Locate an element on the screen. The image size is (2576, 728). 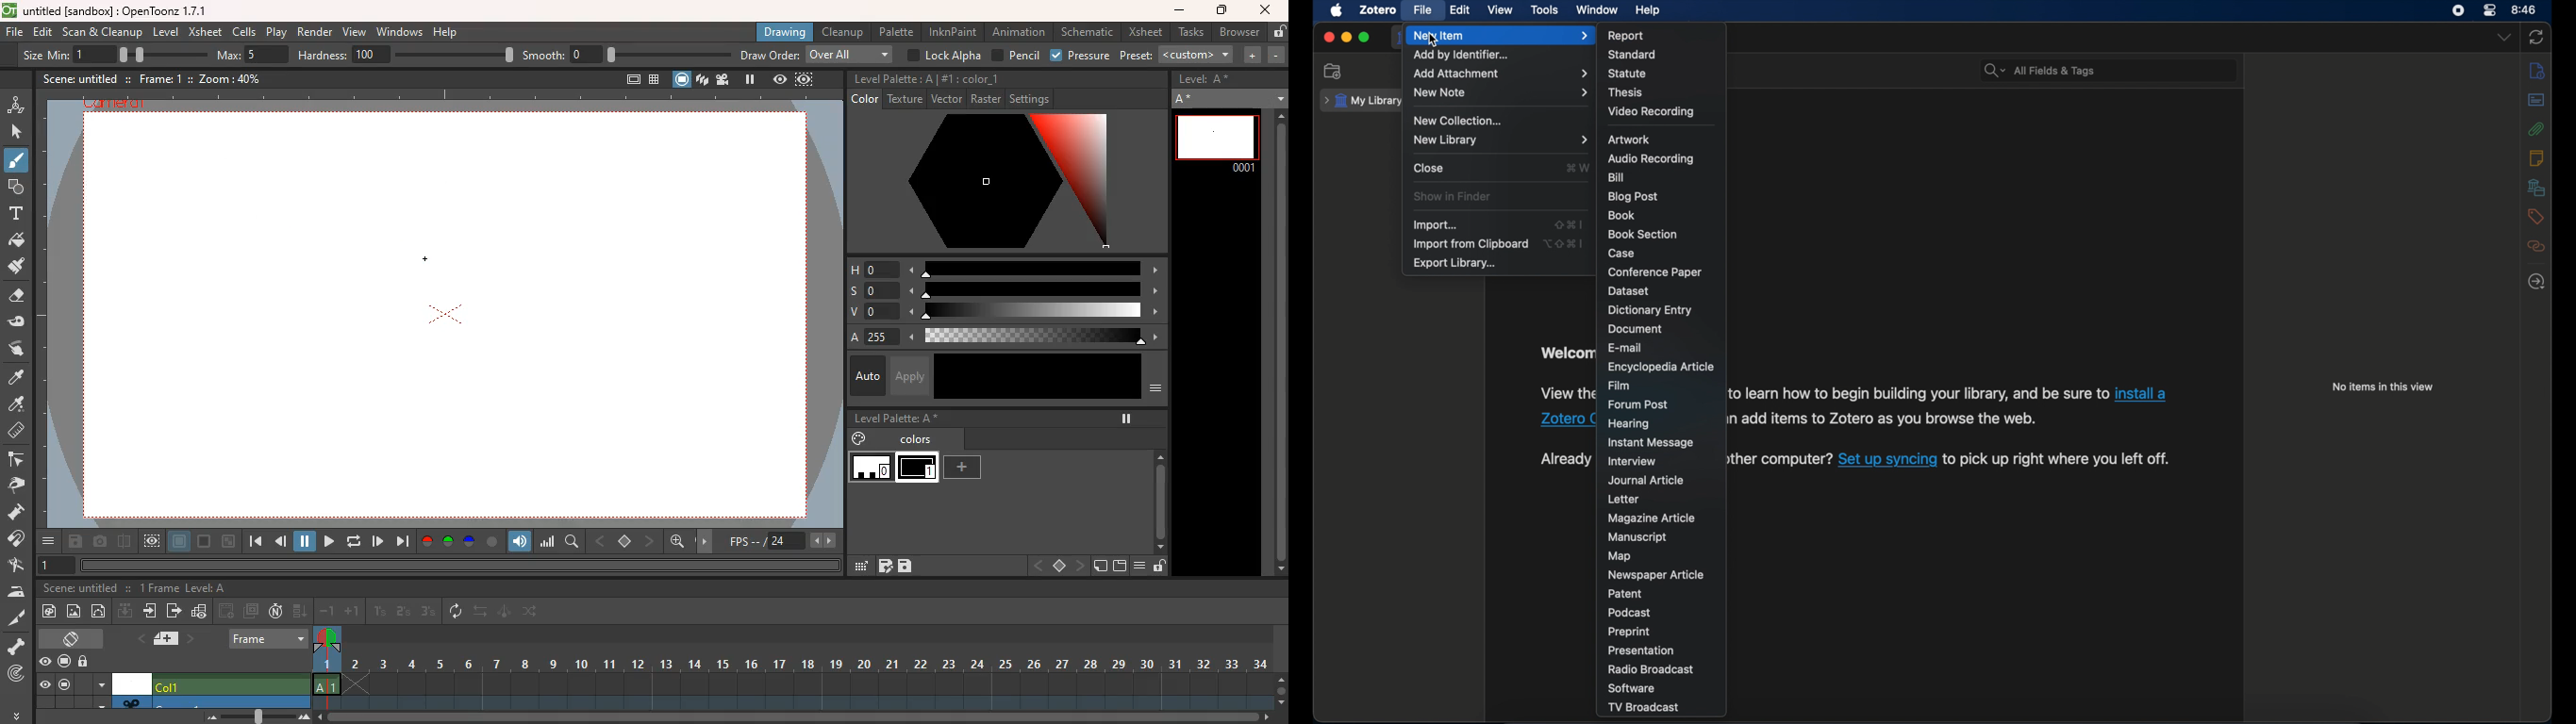
save is located at coordinates (75, 543).